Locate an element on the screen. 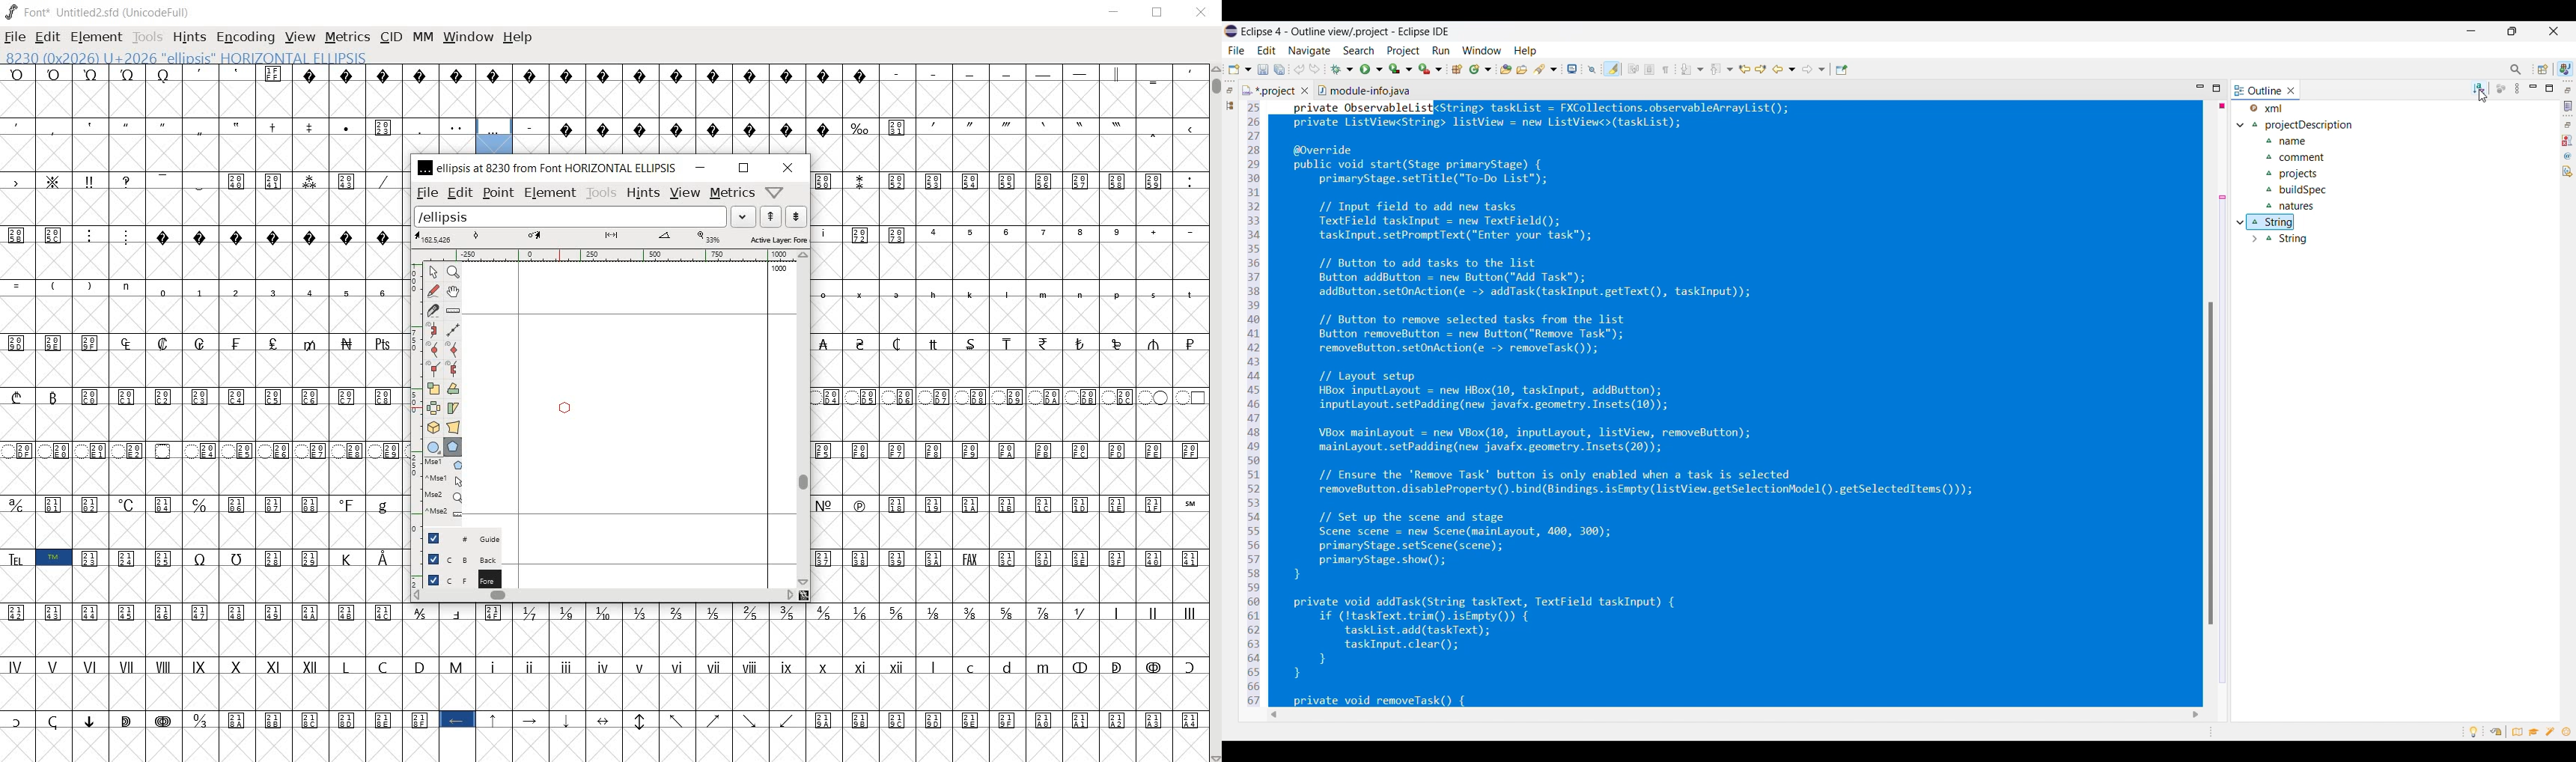 This screenshot has width=2576, height=784. POINTER is located at coordinates (436, 272).